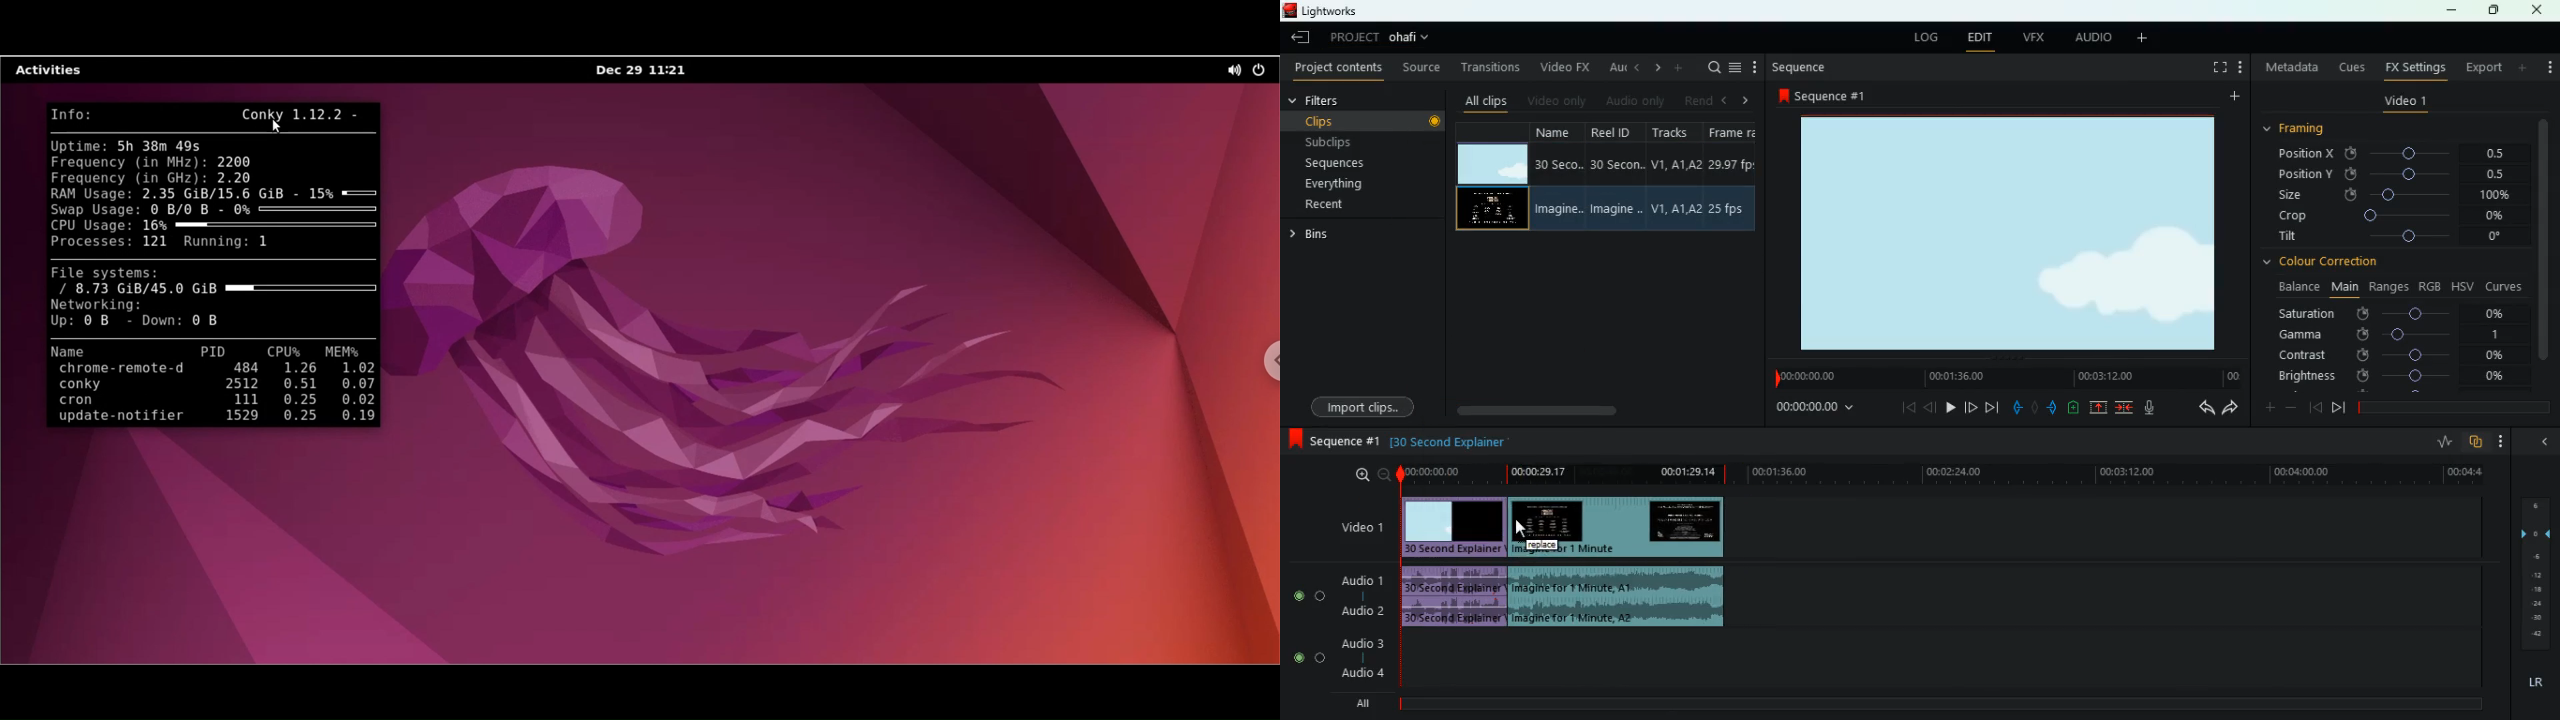  I want to click on metadata, so click(2292, 67).